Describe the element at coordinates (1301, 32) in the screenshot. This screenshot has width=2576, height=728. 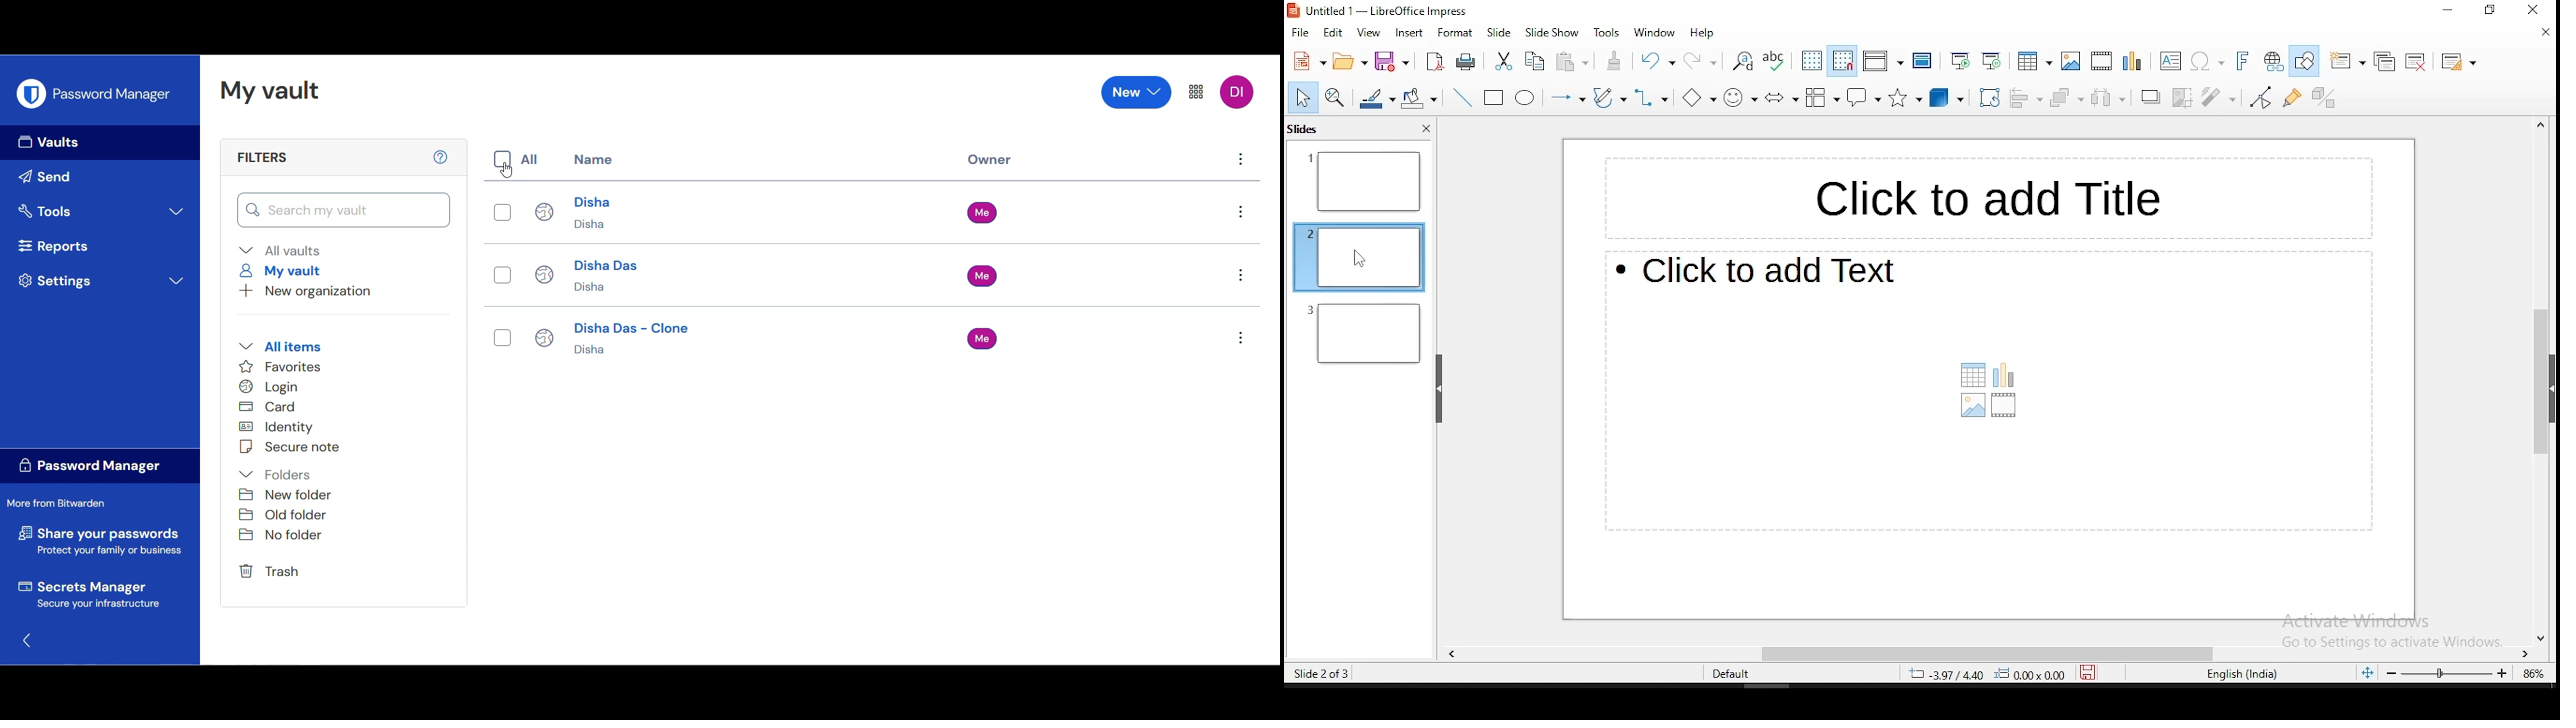
I see `file` at that location.